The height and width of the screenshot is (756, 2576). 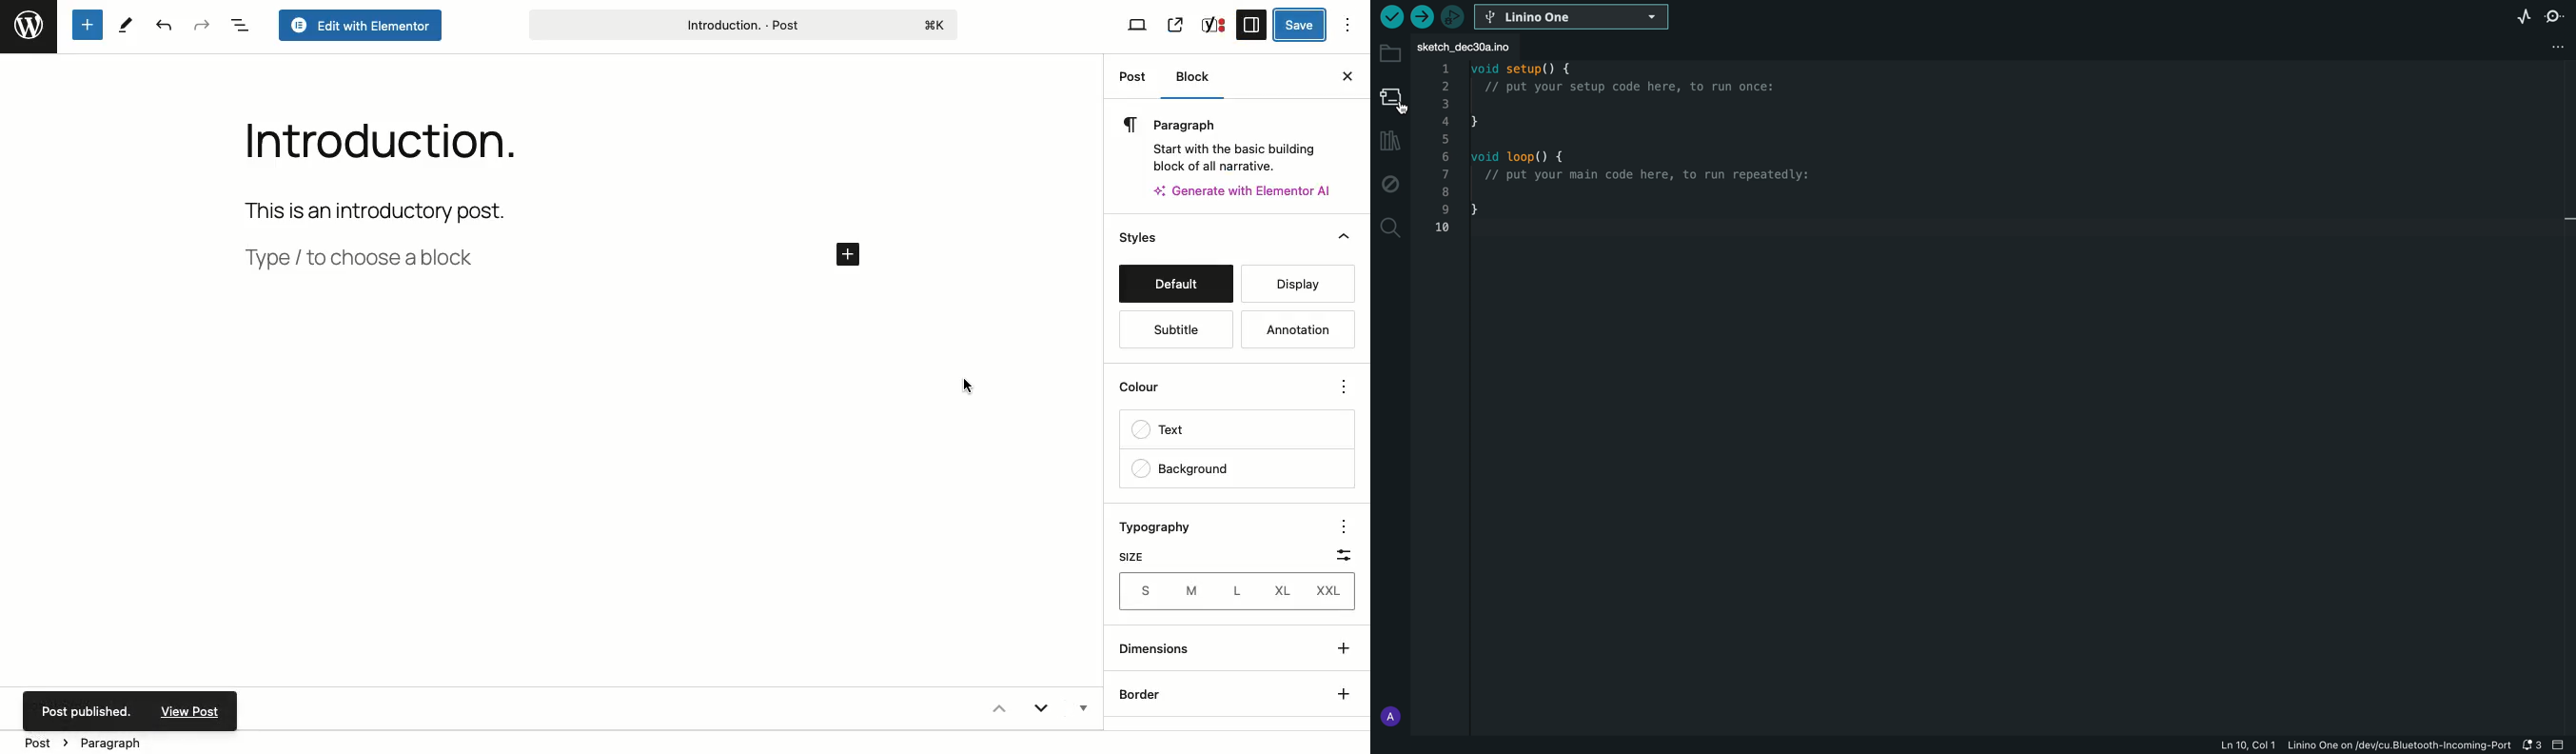 I want to click on search, so click(x=1390, y=228).